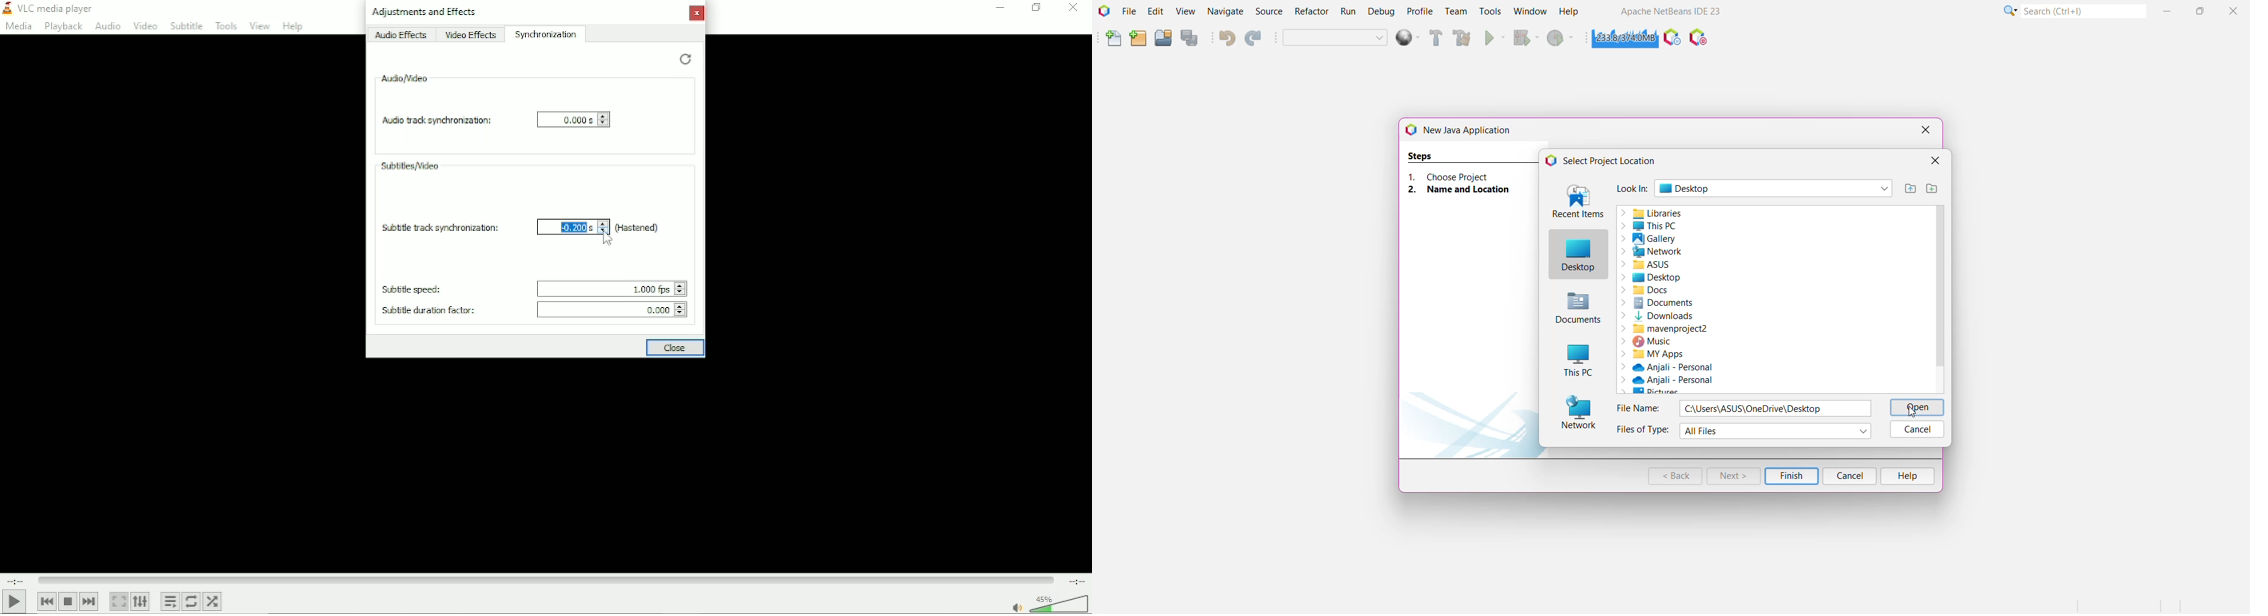  Describe the element at coordinates (606, 238) in the screenshot. I see `Cursor` at that location.